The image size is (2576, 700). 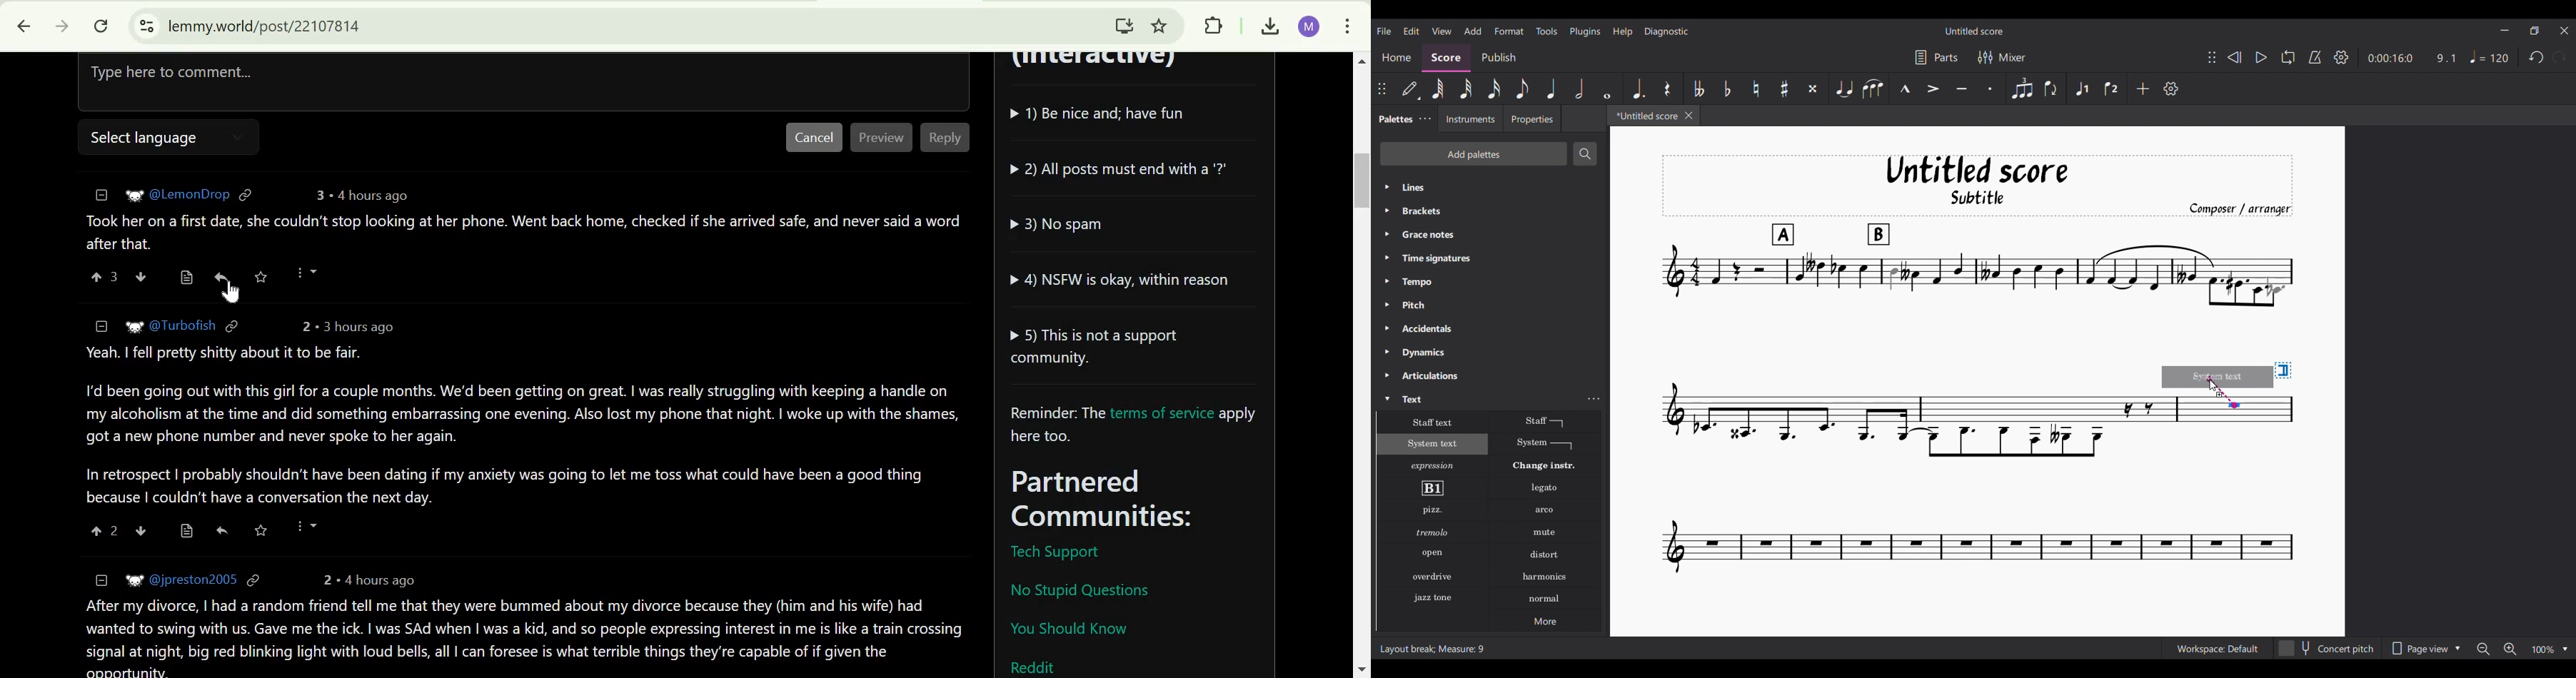 I want to click on Tuplet, so click(x=2023, y=89).